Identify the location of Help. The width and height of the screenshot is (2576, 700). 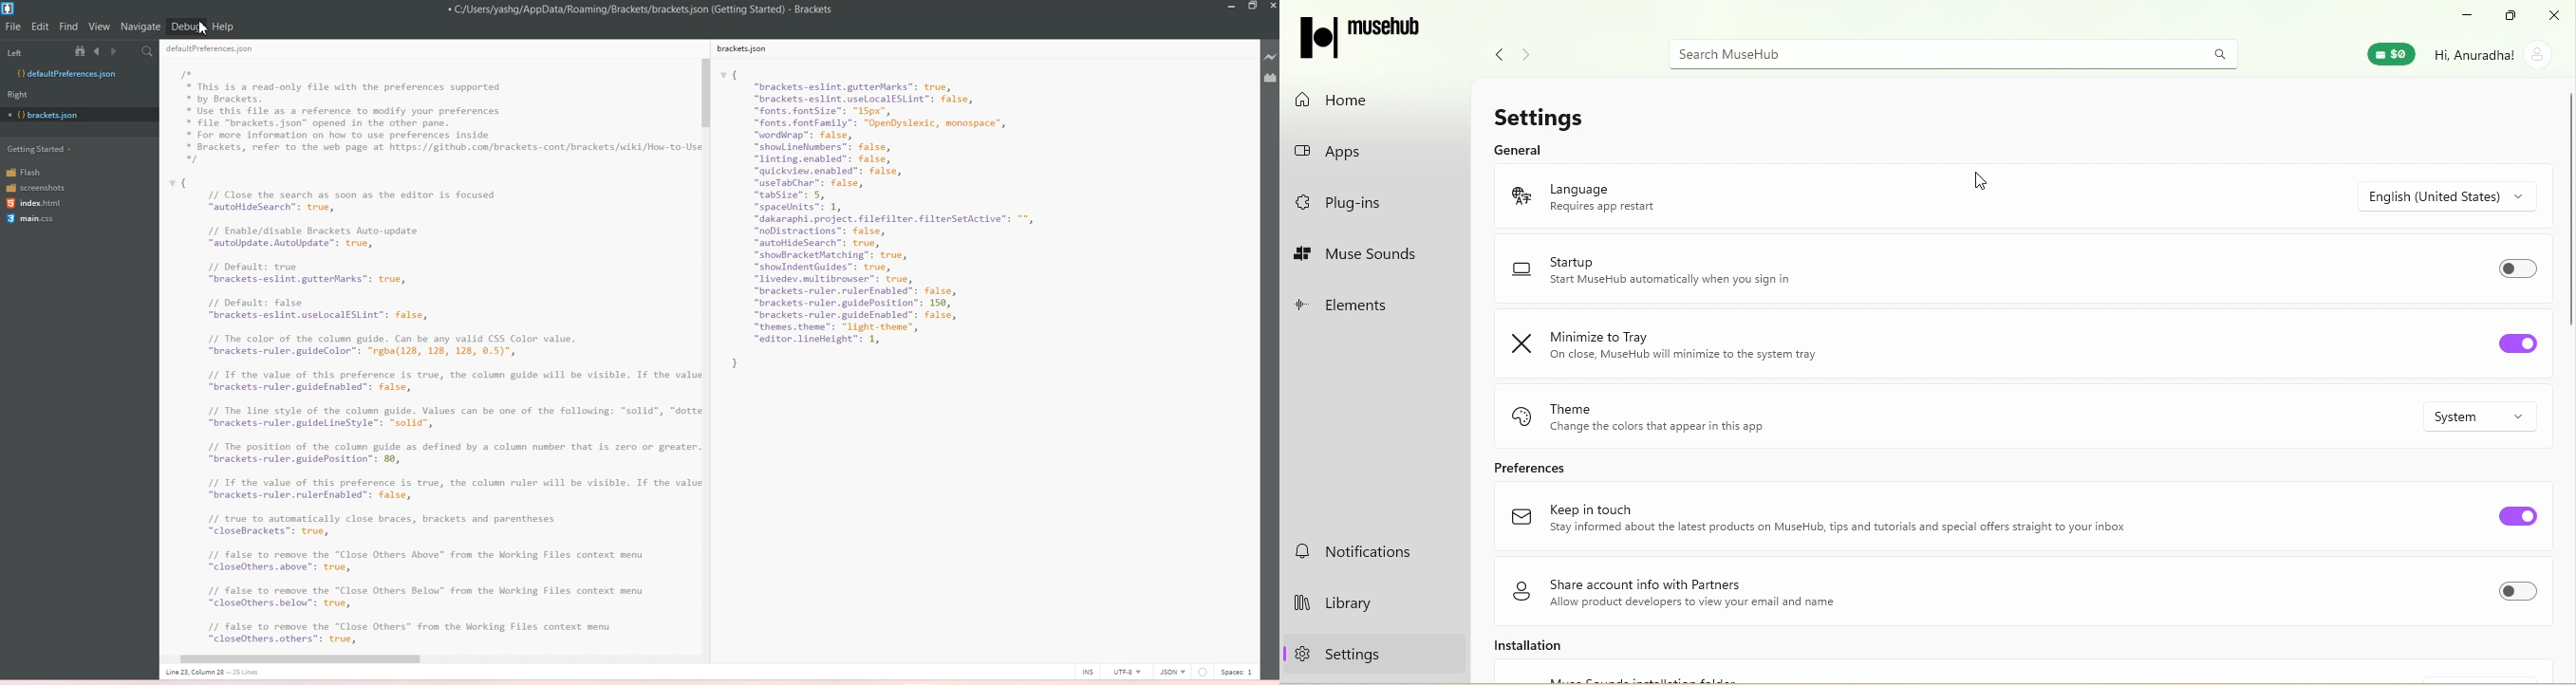
(223, 27).